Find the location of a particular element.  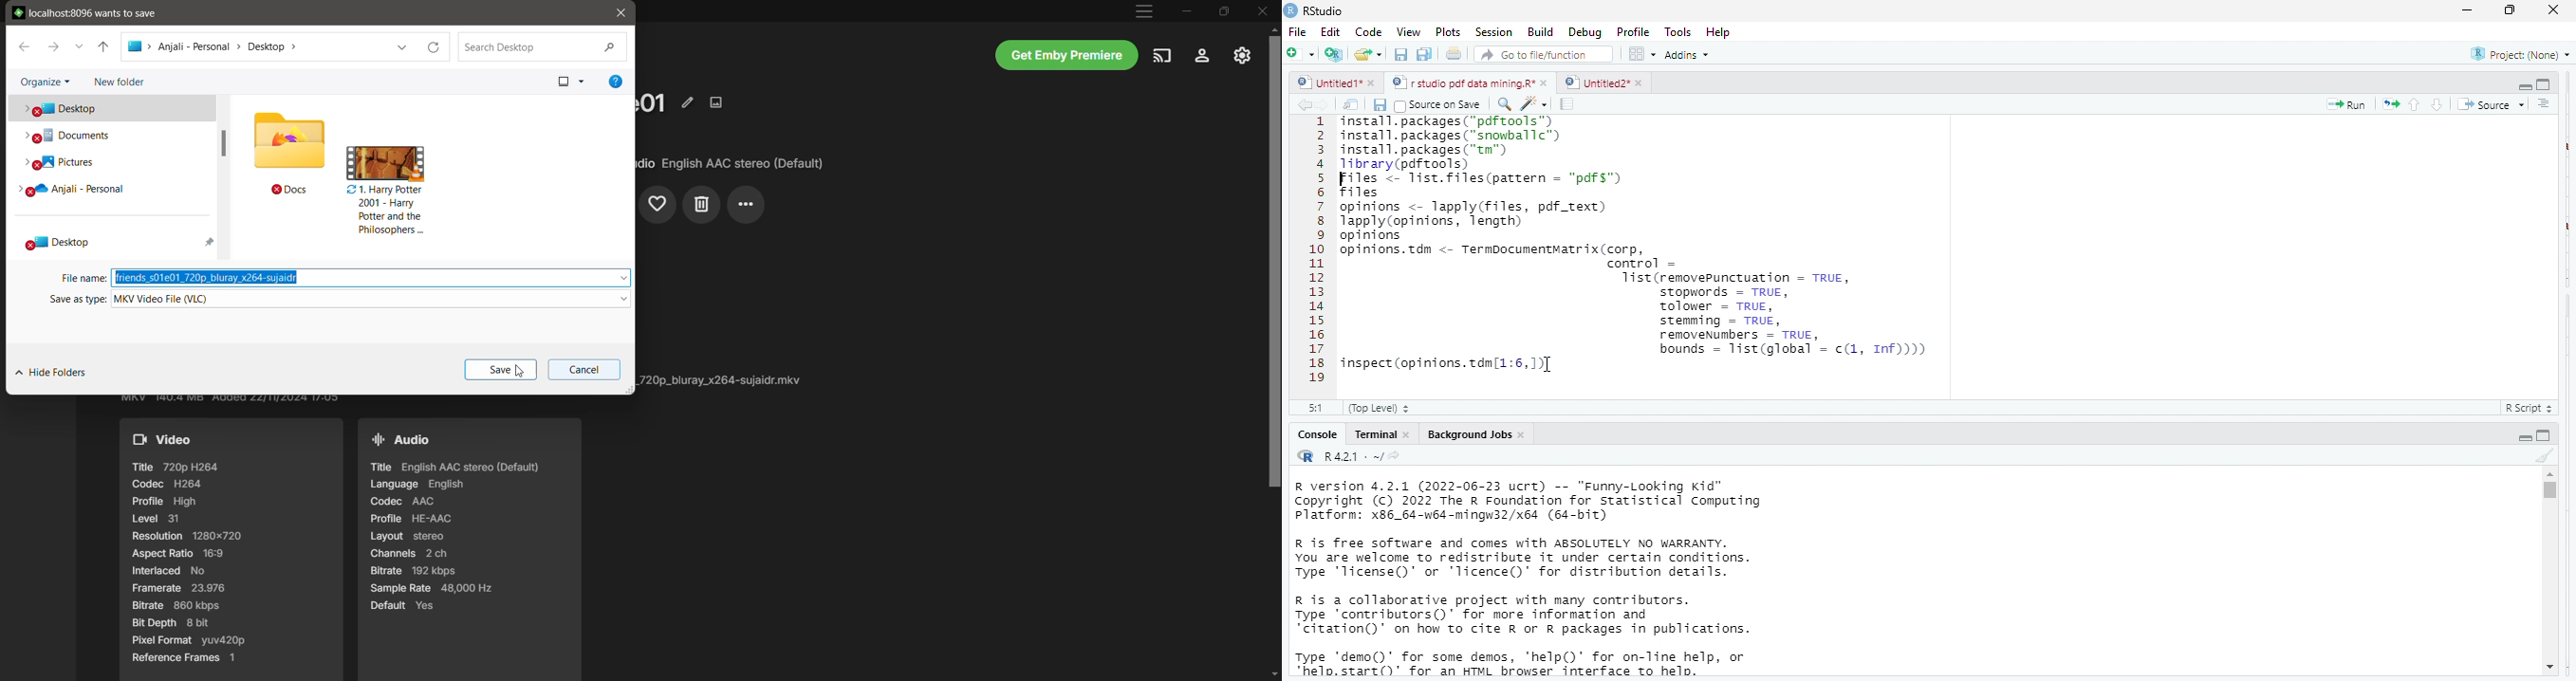

print the current file is located at coordinates (1455, 55).